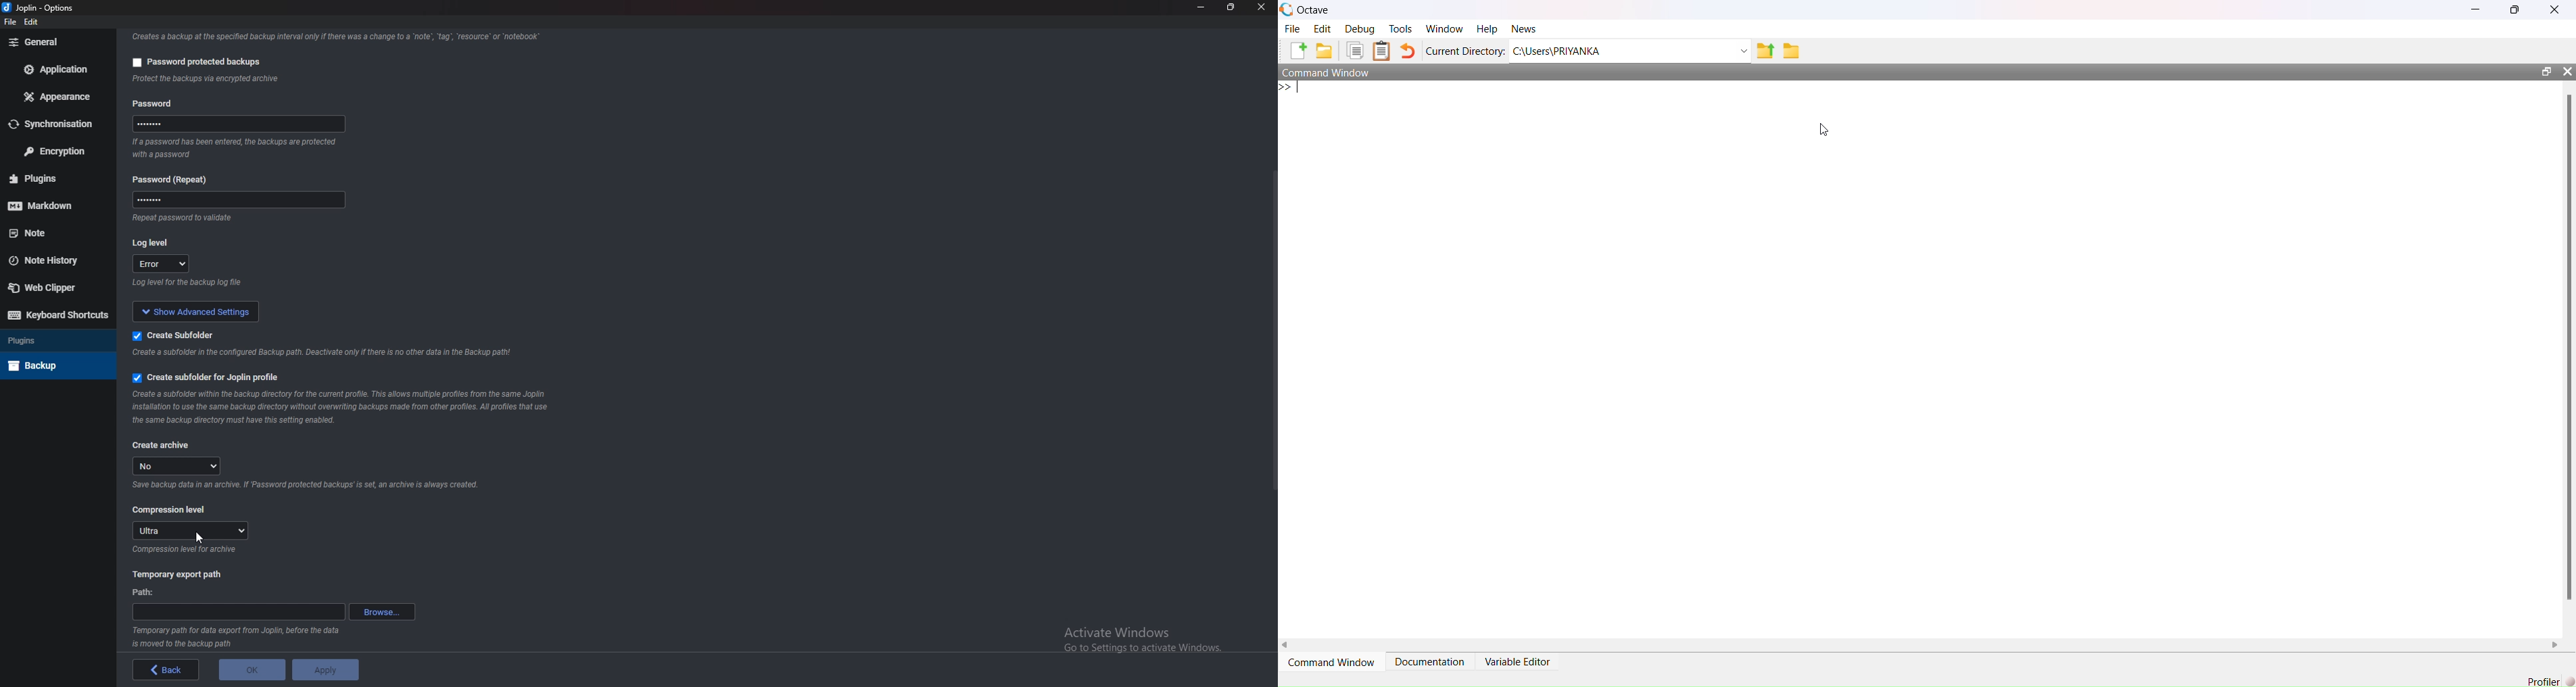  I want to click on path, so click(146, 592).